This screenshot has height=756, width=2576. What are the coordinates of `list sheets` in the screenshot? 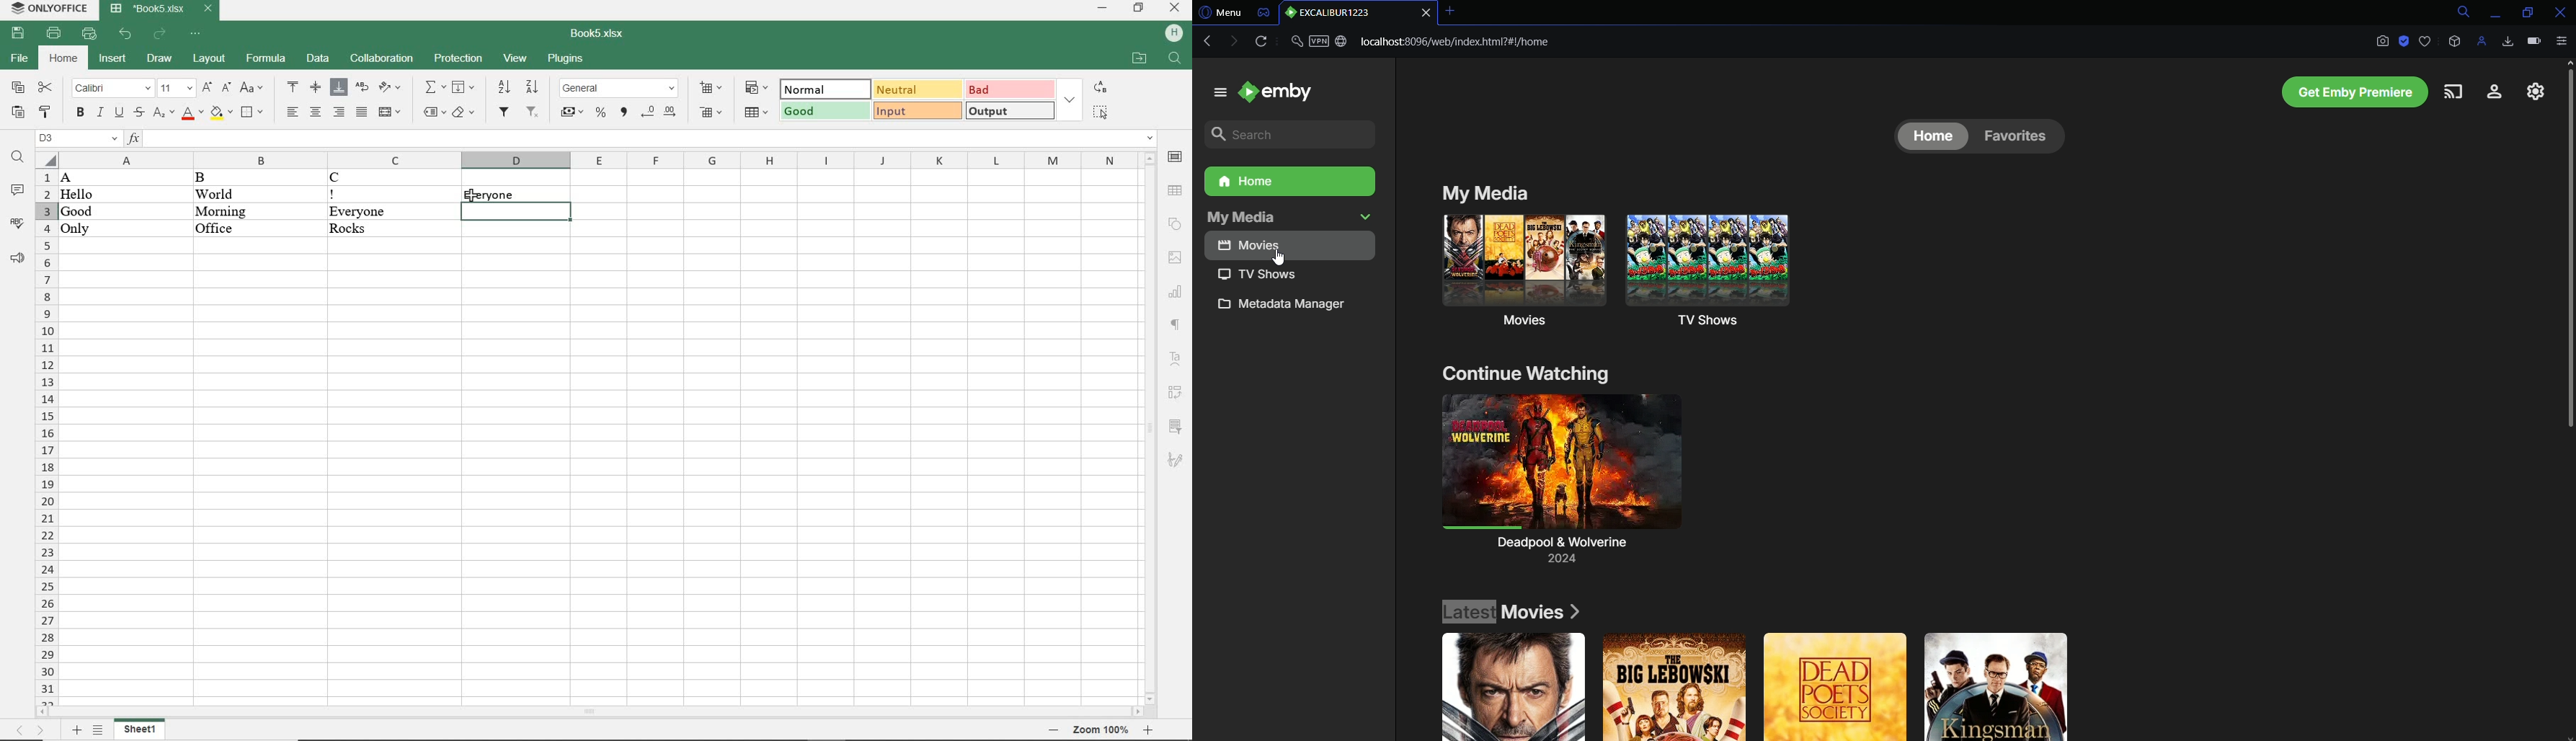 It's located at (99, 730).